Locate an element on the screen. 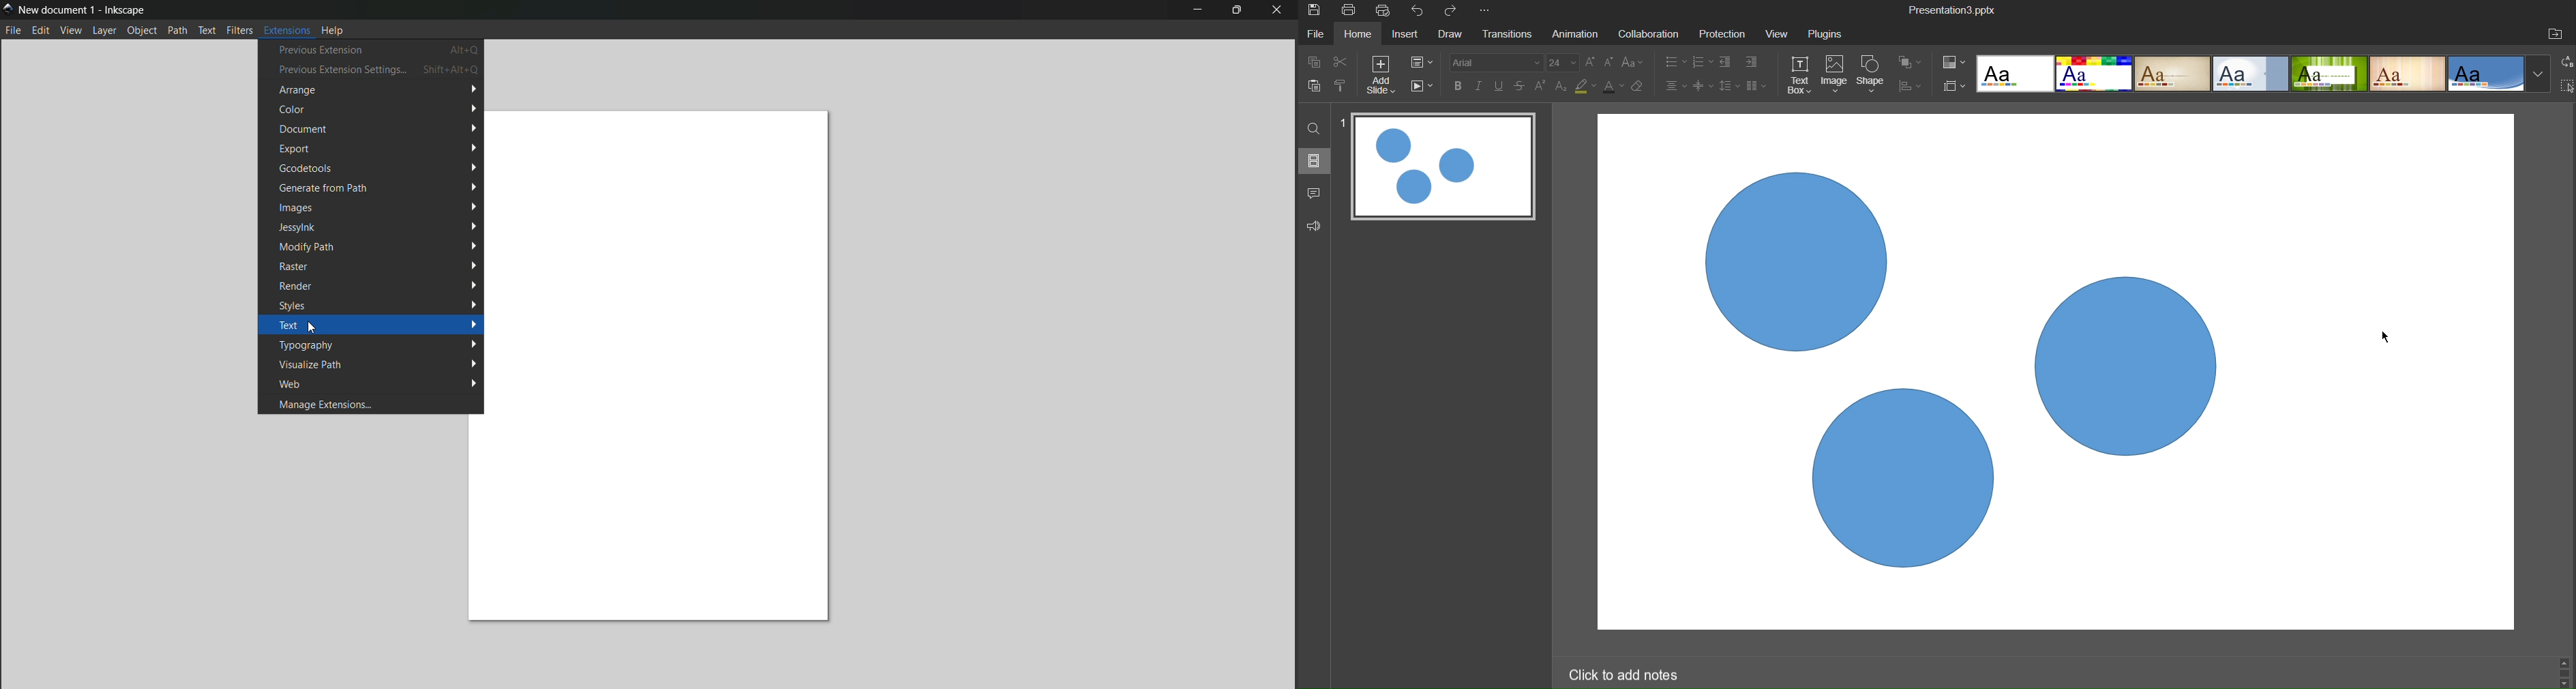  Animation is located at coordinates (1578, 34).